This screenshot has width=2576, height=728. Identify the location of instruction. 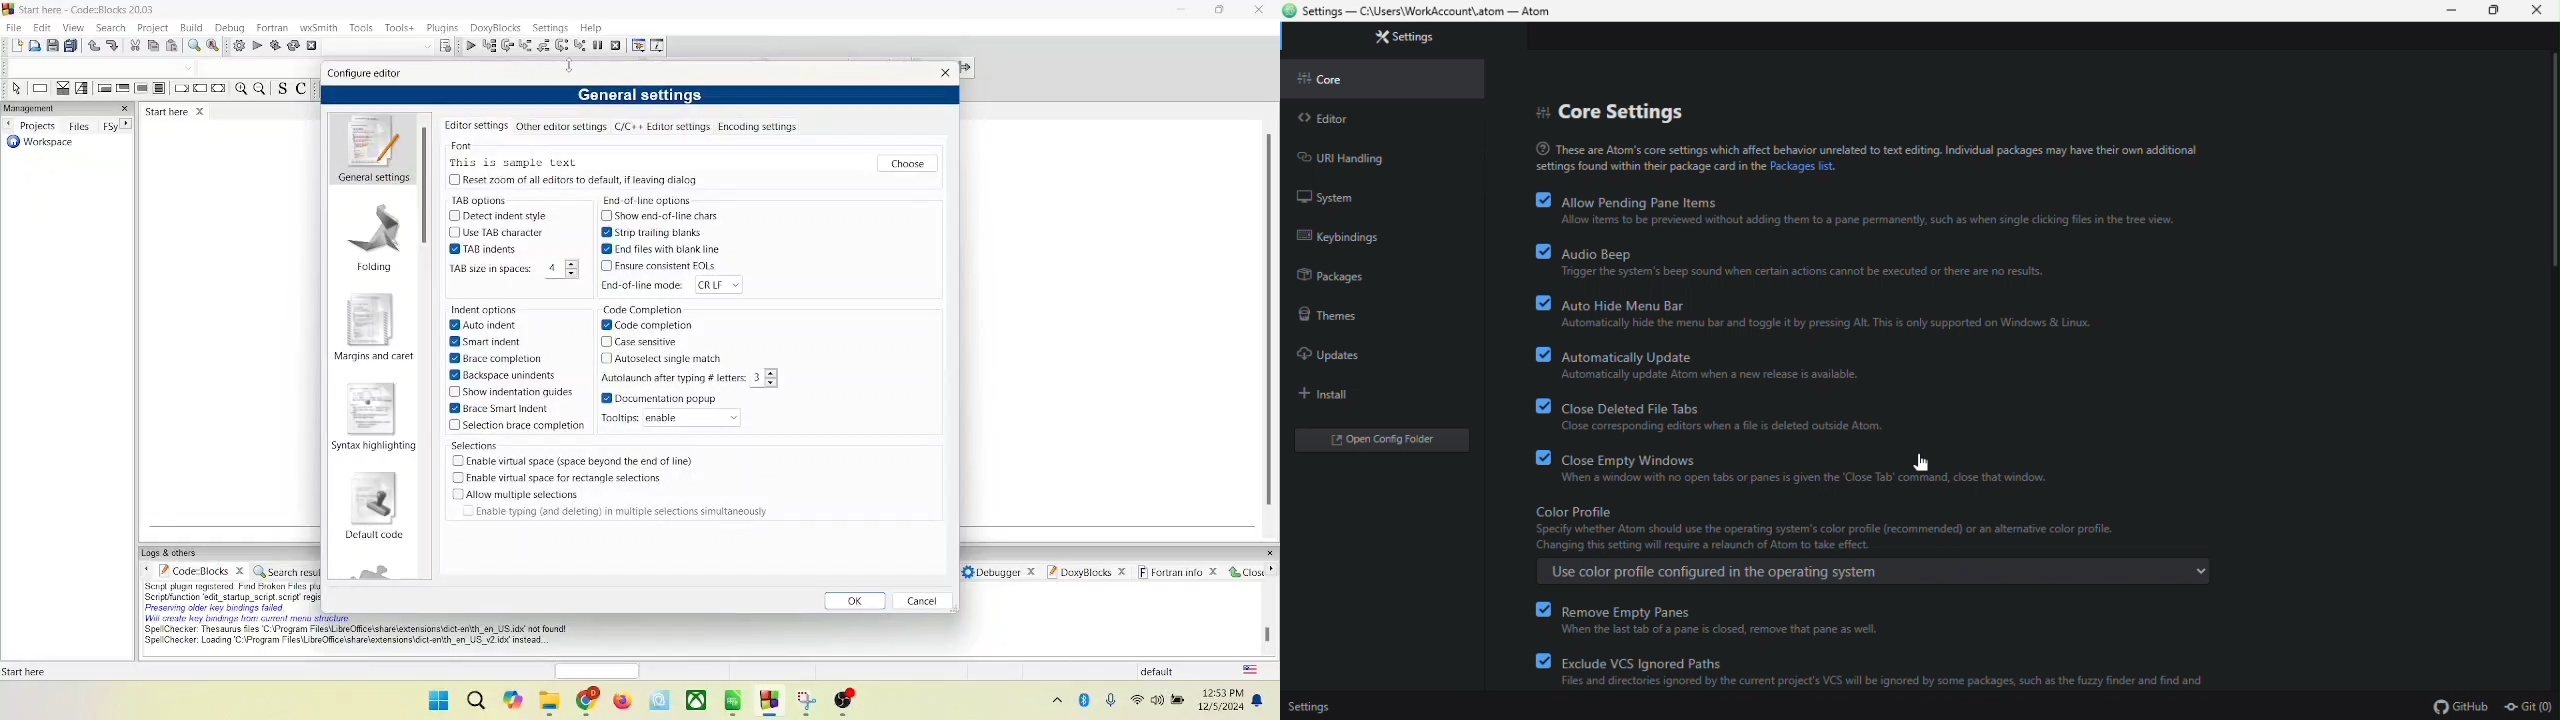
(39, 88).